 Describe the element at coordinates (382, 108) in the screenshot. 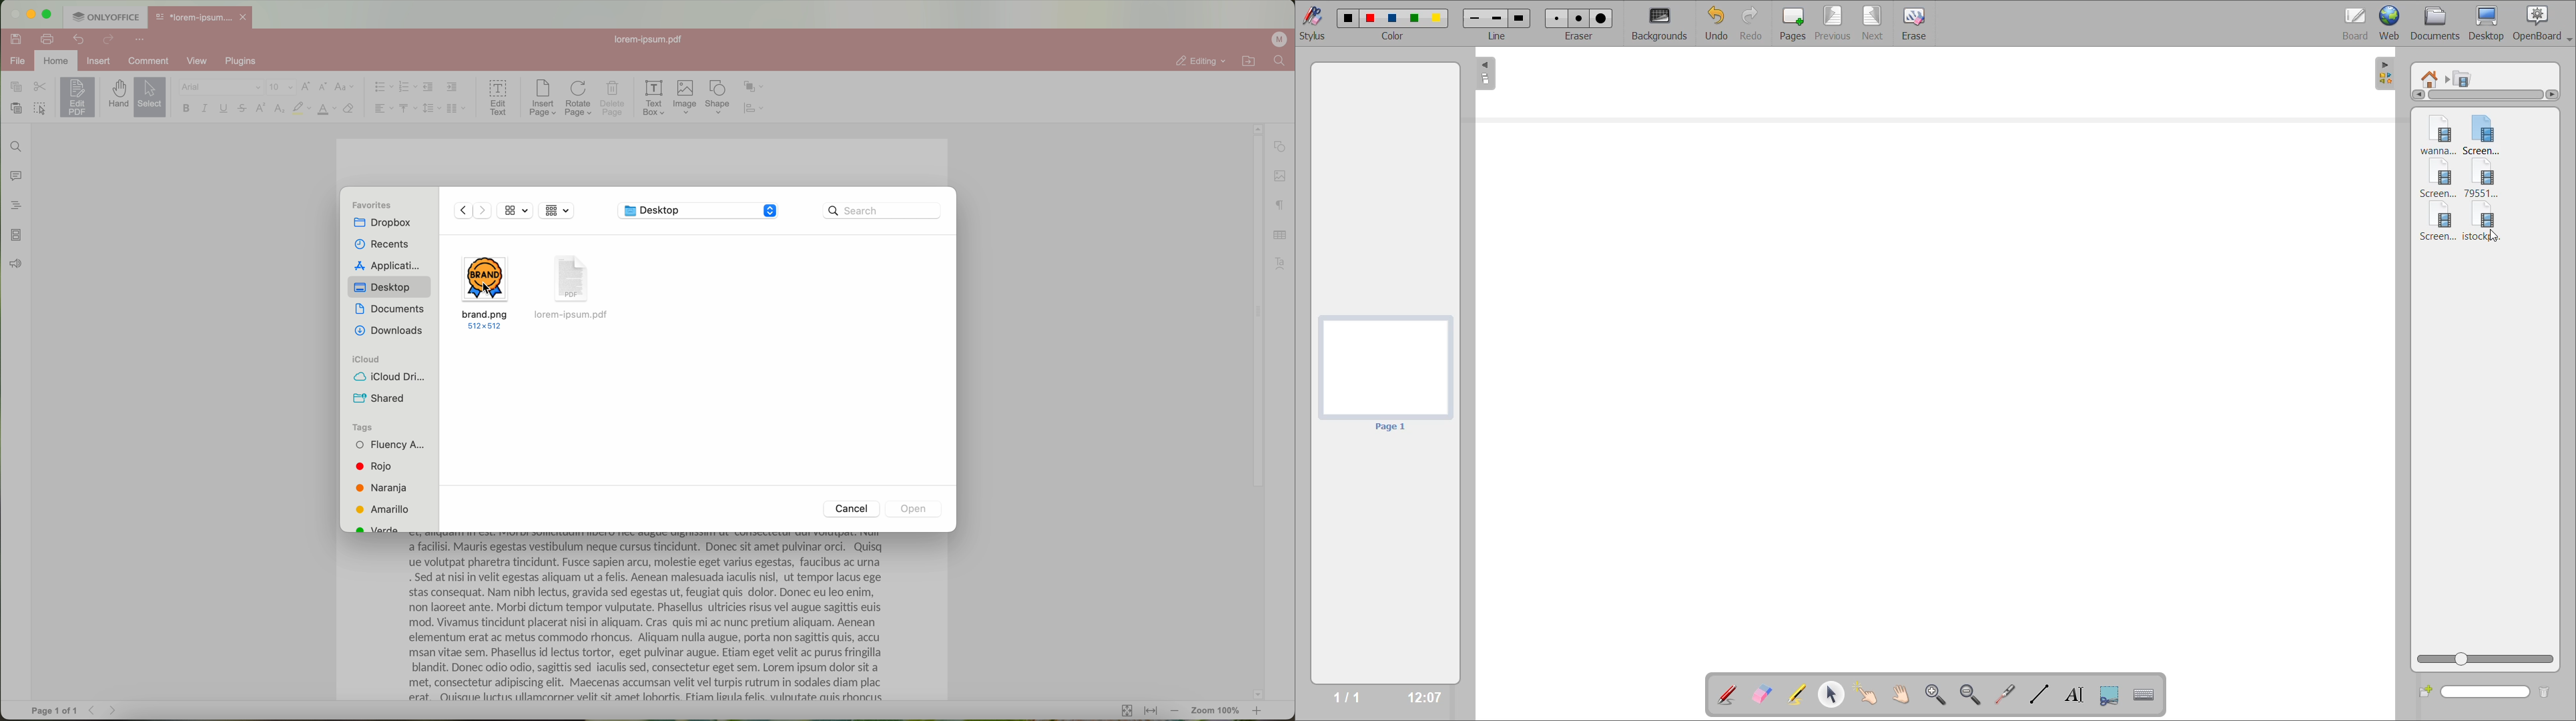

I see `horizontal align` at that location.